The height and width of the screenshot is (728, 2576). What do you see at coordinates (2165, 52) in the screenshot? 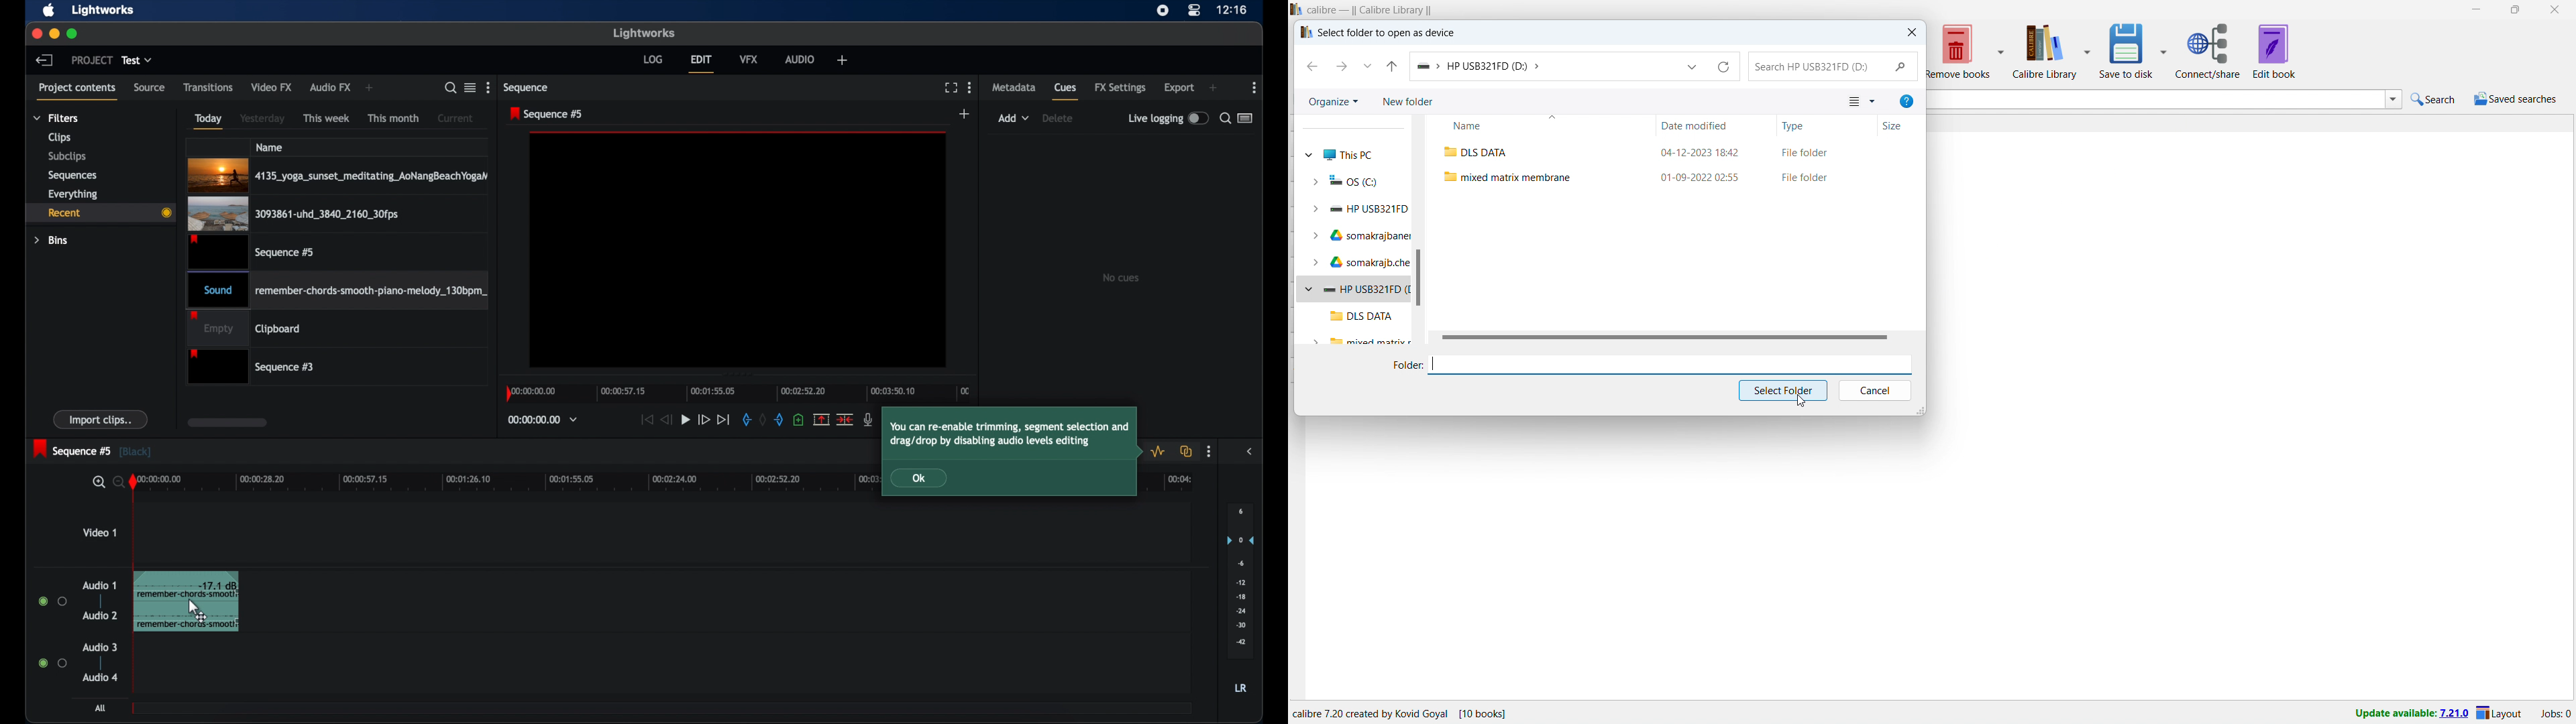
I see `save to disk options` at bounding box center [2165, 52].